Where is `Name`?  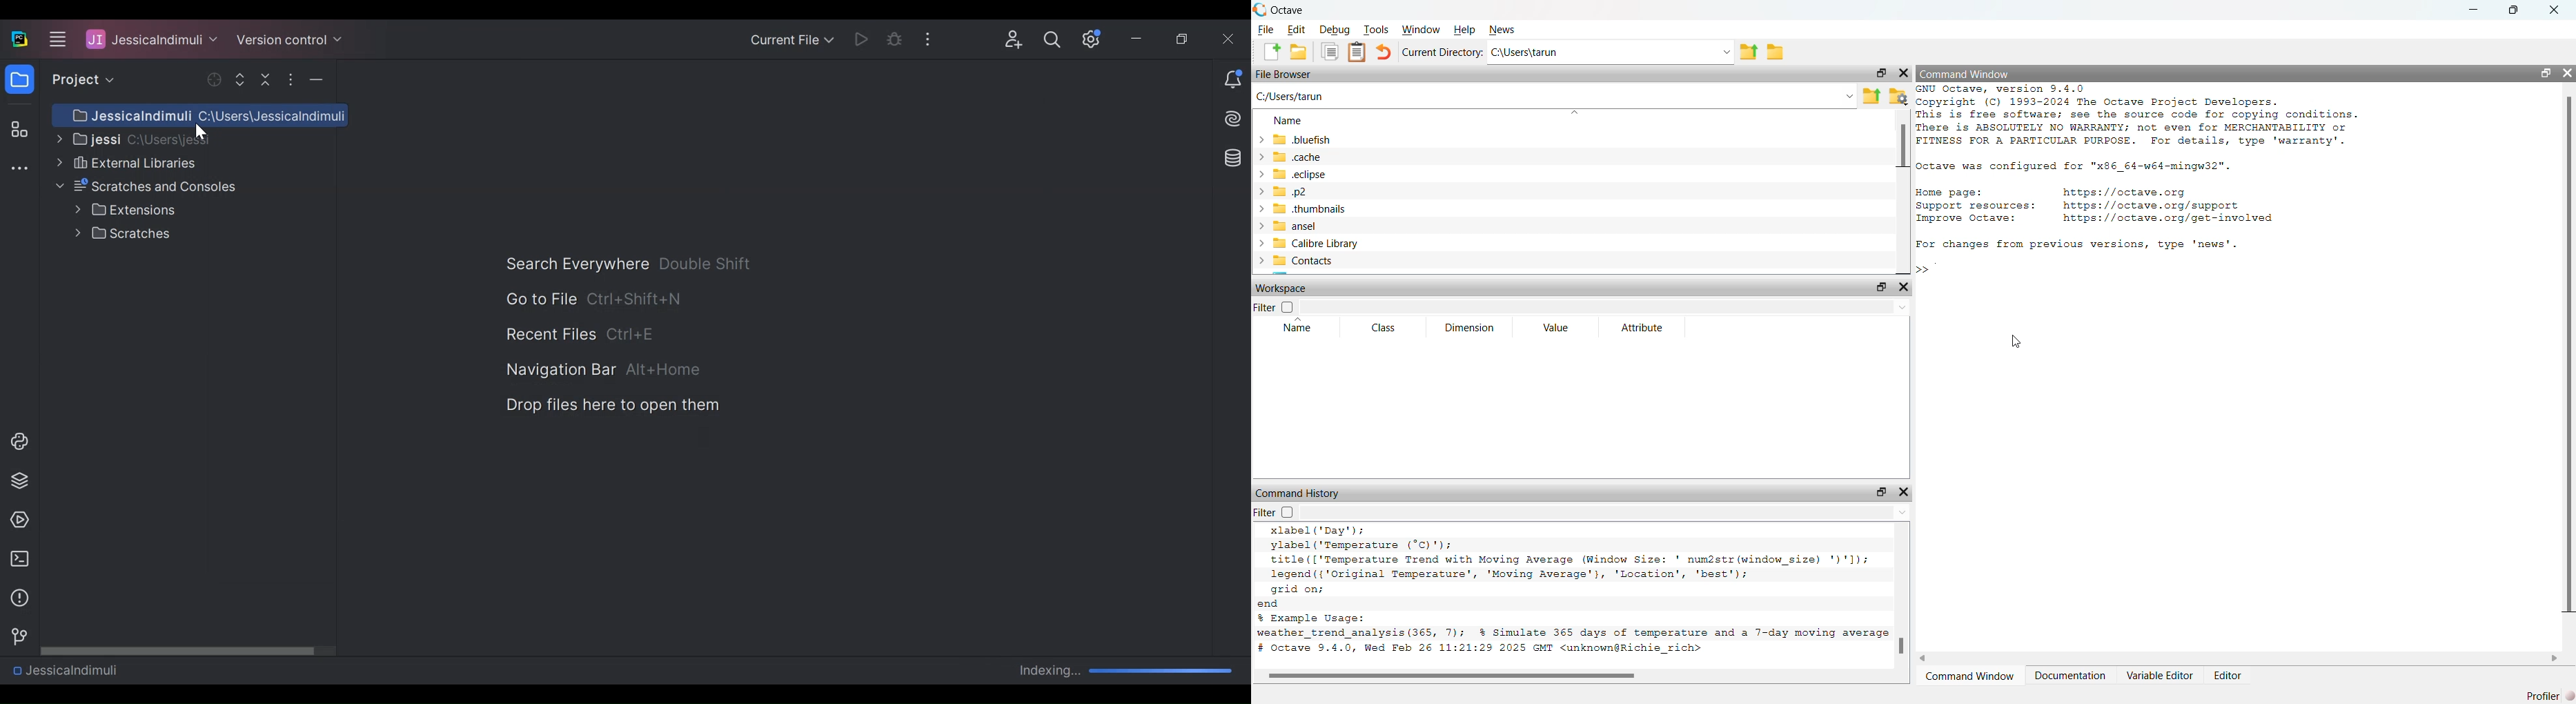 Name is located at coordinates (1299, 327).